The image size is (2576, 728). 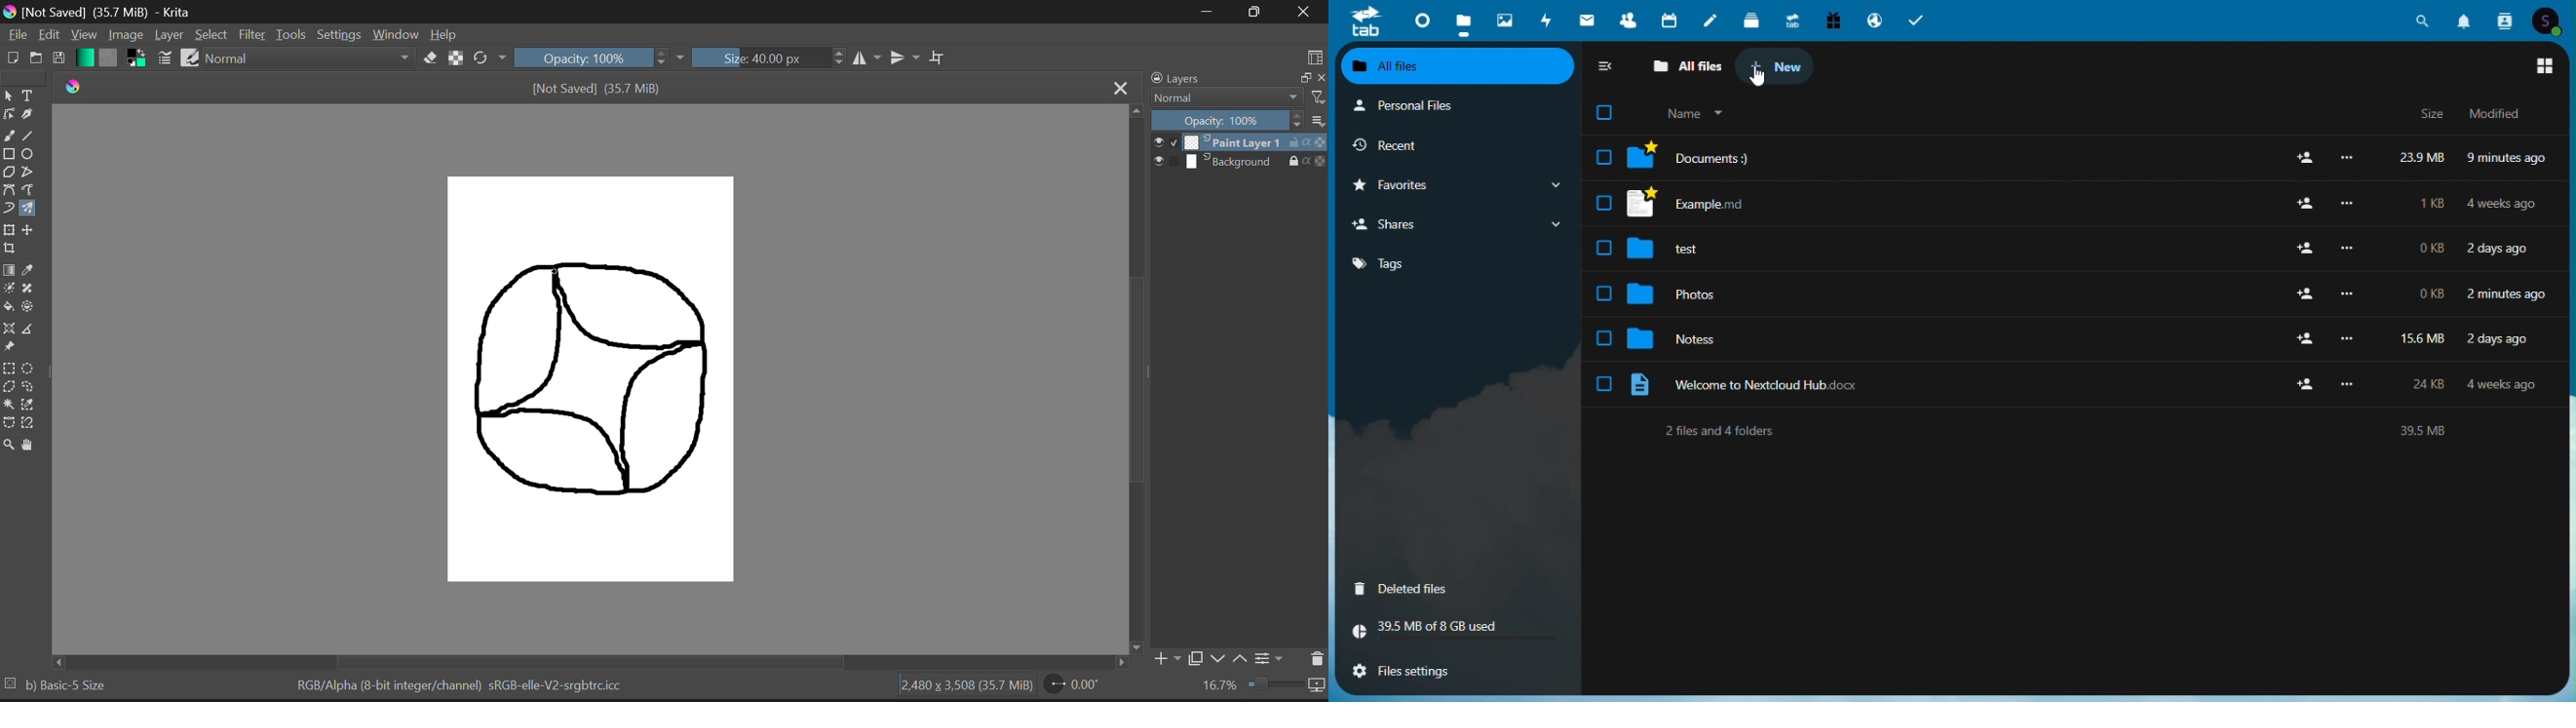 What do you see at coordinates (136, 57) in the screenshot?
I see `Colors in Use` at bounding box center [136, 57].